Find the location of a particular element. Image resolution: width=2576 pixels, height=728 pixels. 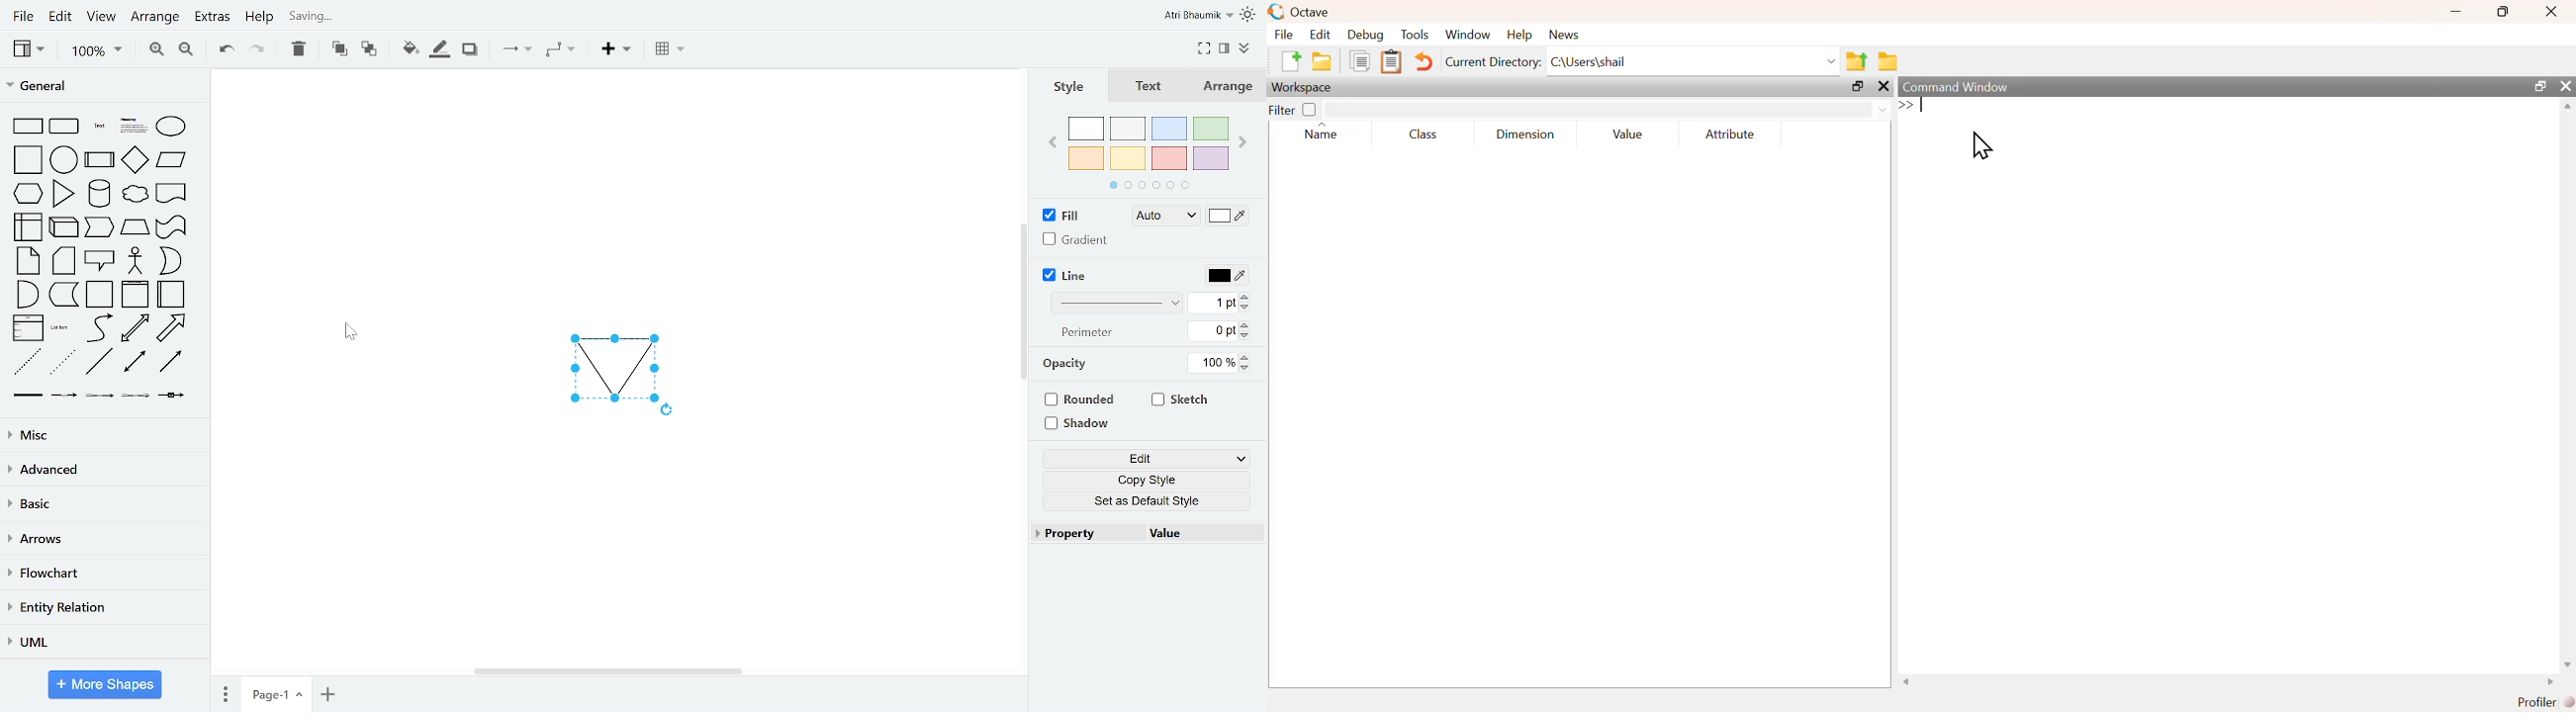

green is located at coordinates (1213, 128).